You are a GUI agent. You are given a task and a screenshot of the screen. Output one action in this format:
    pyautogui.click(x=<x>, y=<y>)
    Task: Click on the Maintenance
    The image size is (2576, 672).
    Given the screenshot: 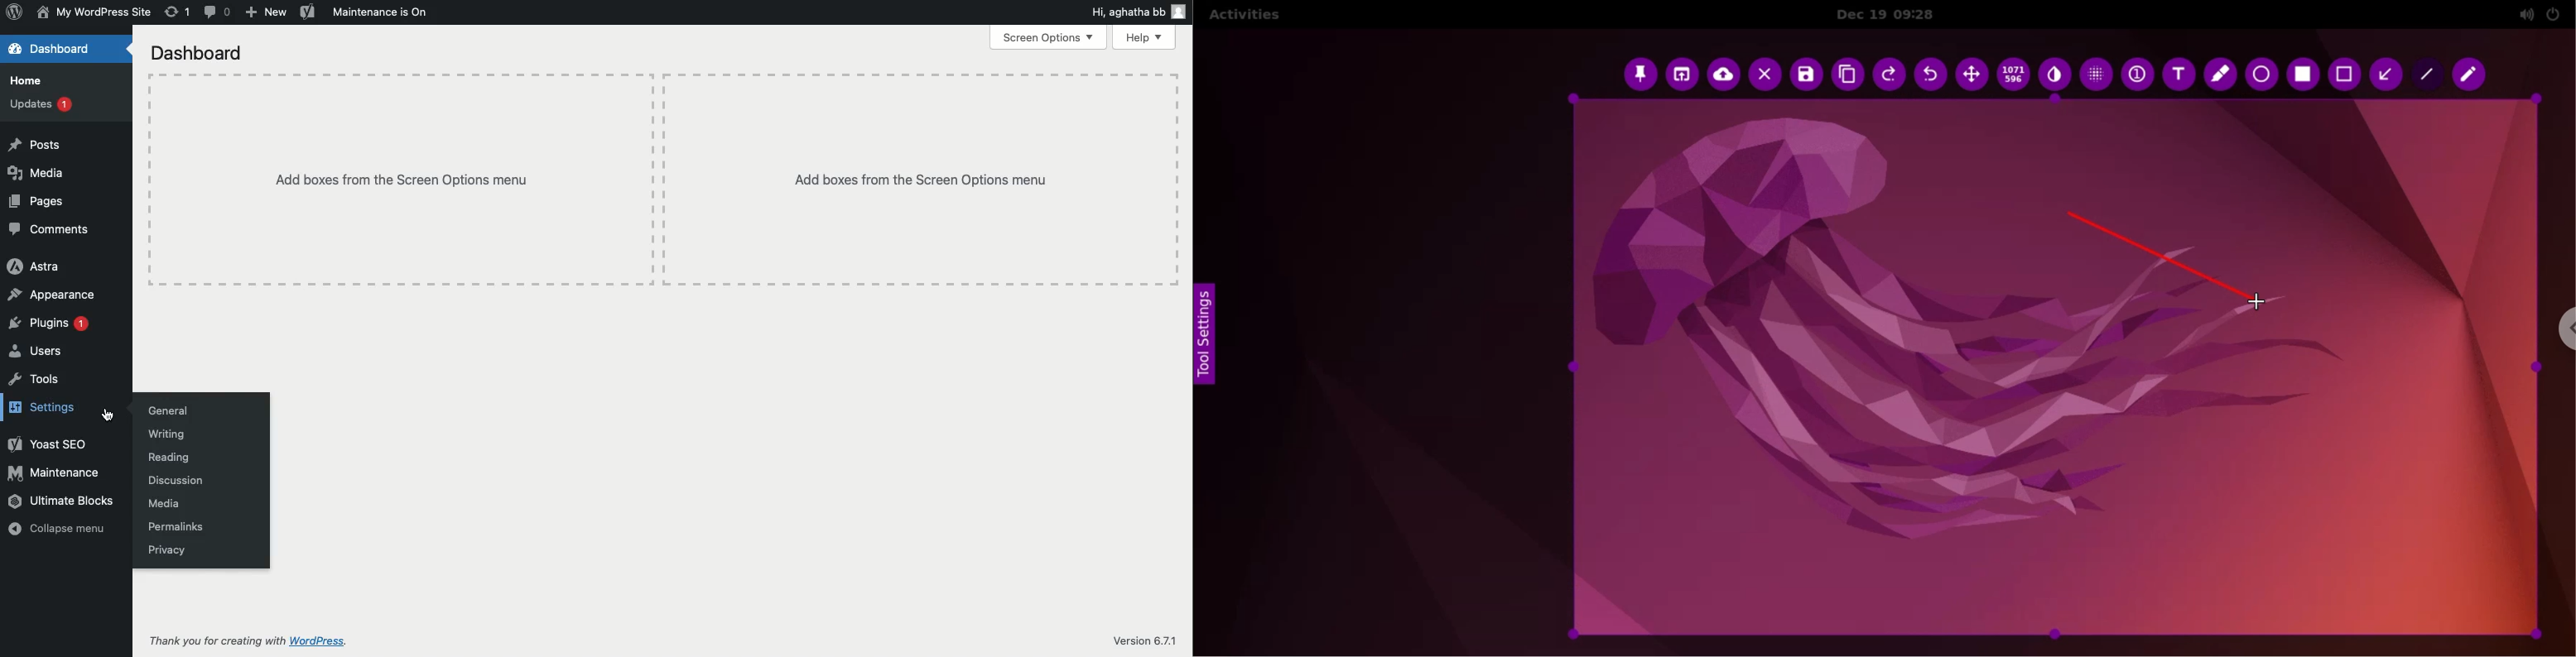 What is the action you would take?
    pyautogui.click(x=55, y=474)
    